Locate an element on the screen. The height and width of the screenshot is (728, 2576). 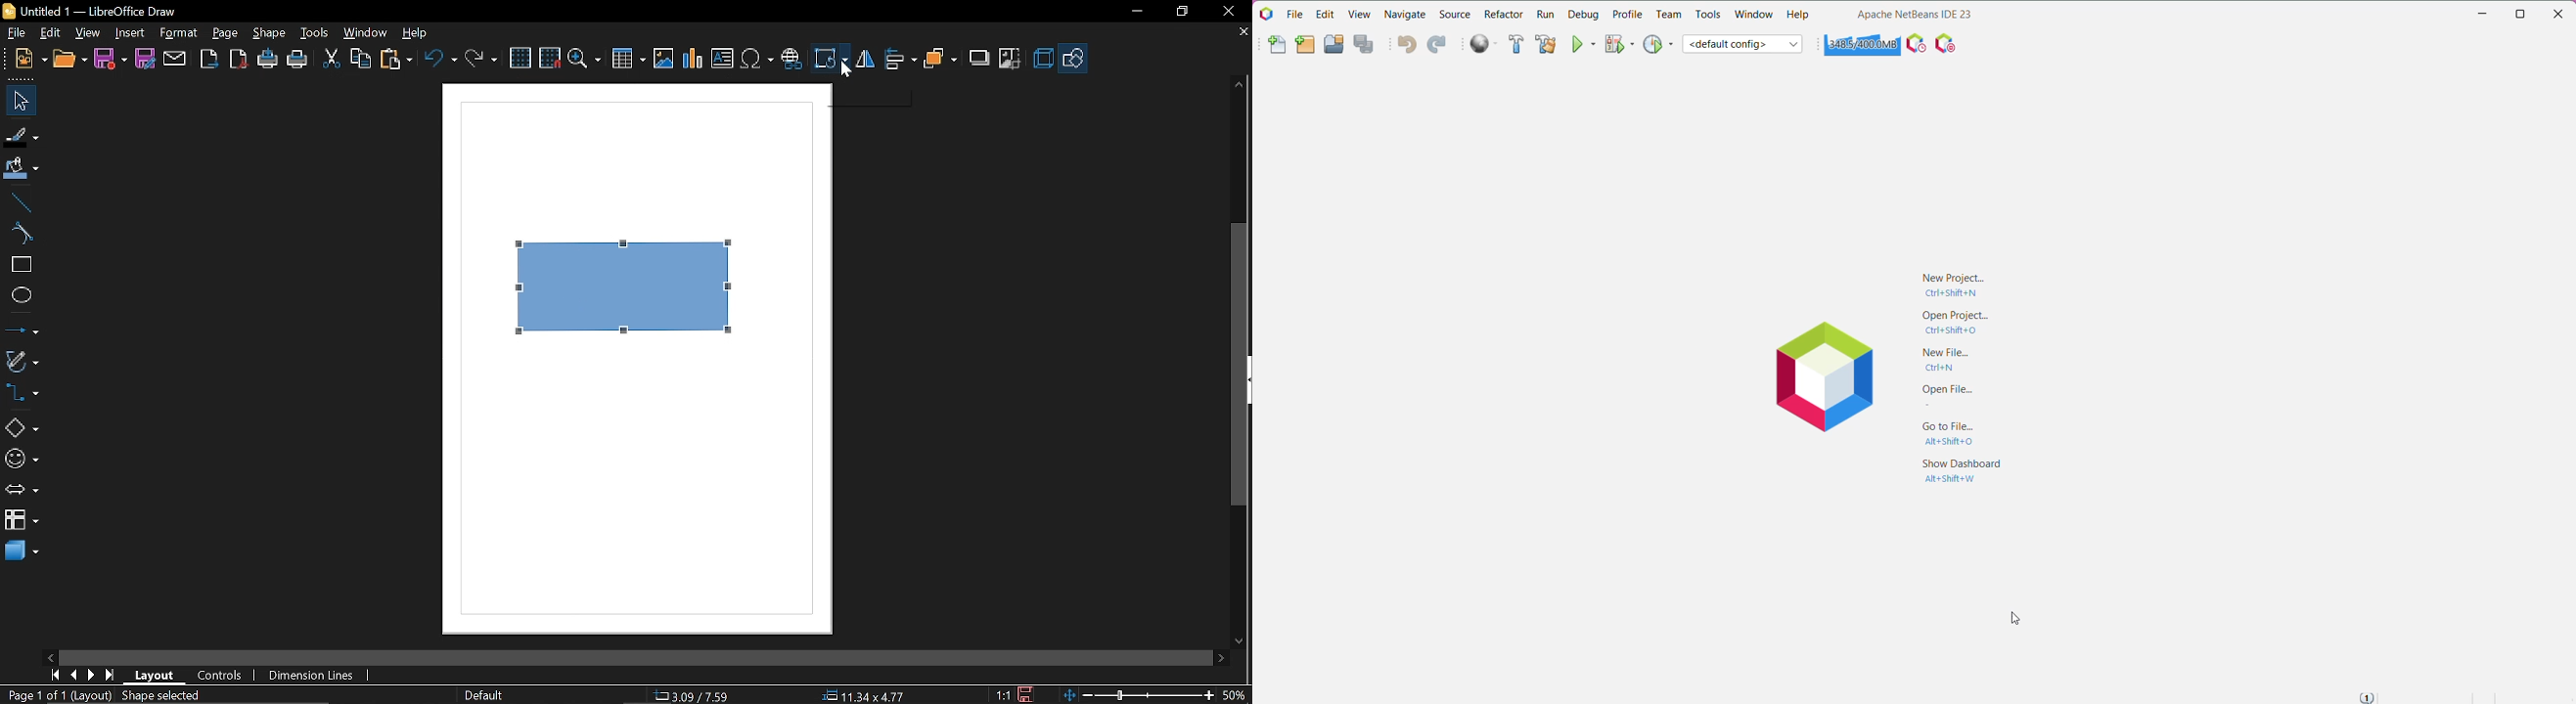
Insert is located at coordinates (131, 32).